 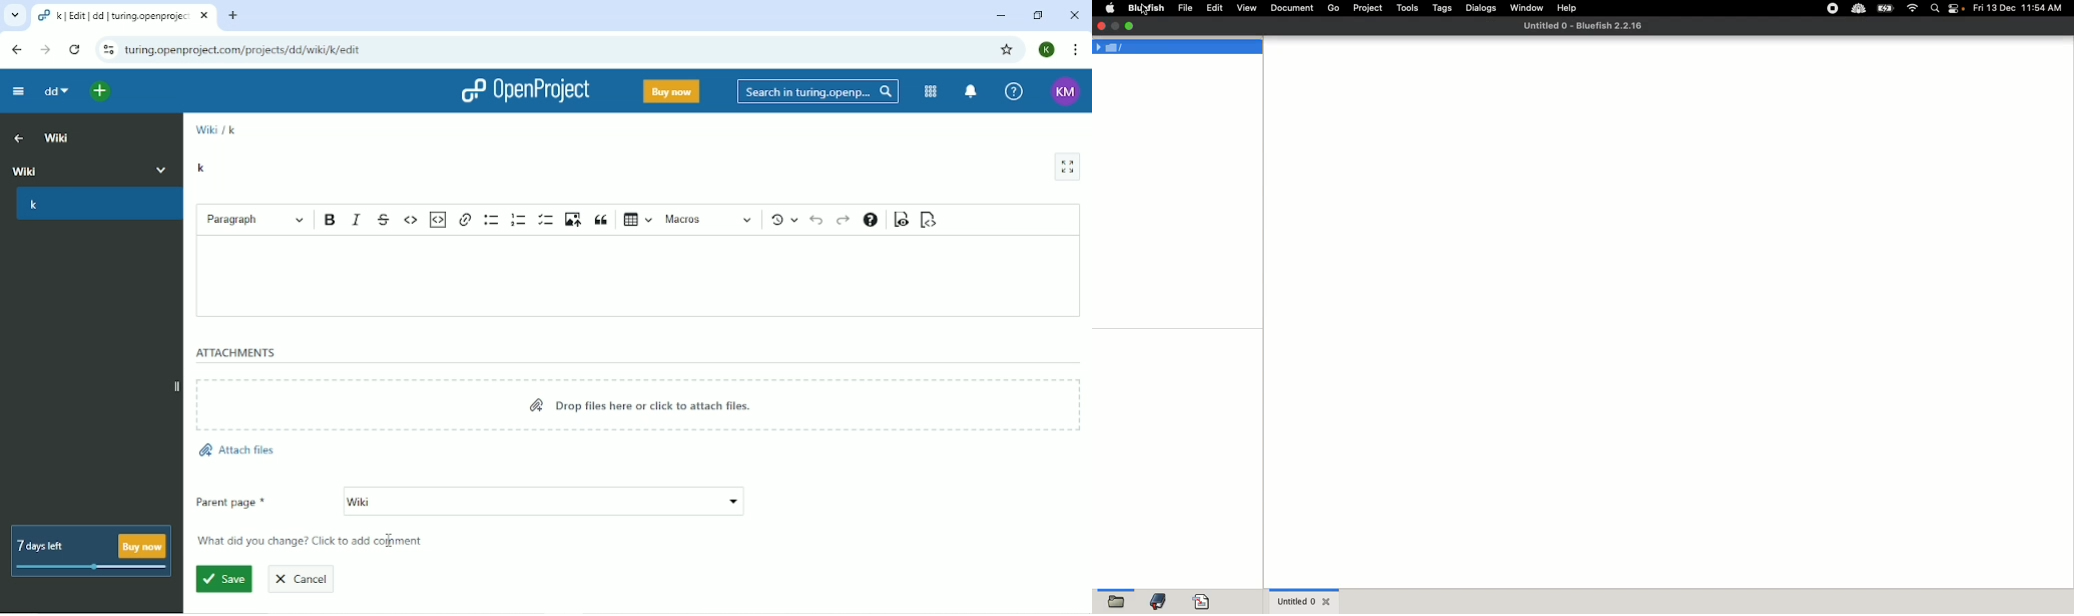 I want to click on Bookmark this tab, so click(x=1009, y=50).